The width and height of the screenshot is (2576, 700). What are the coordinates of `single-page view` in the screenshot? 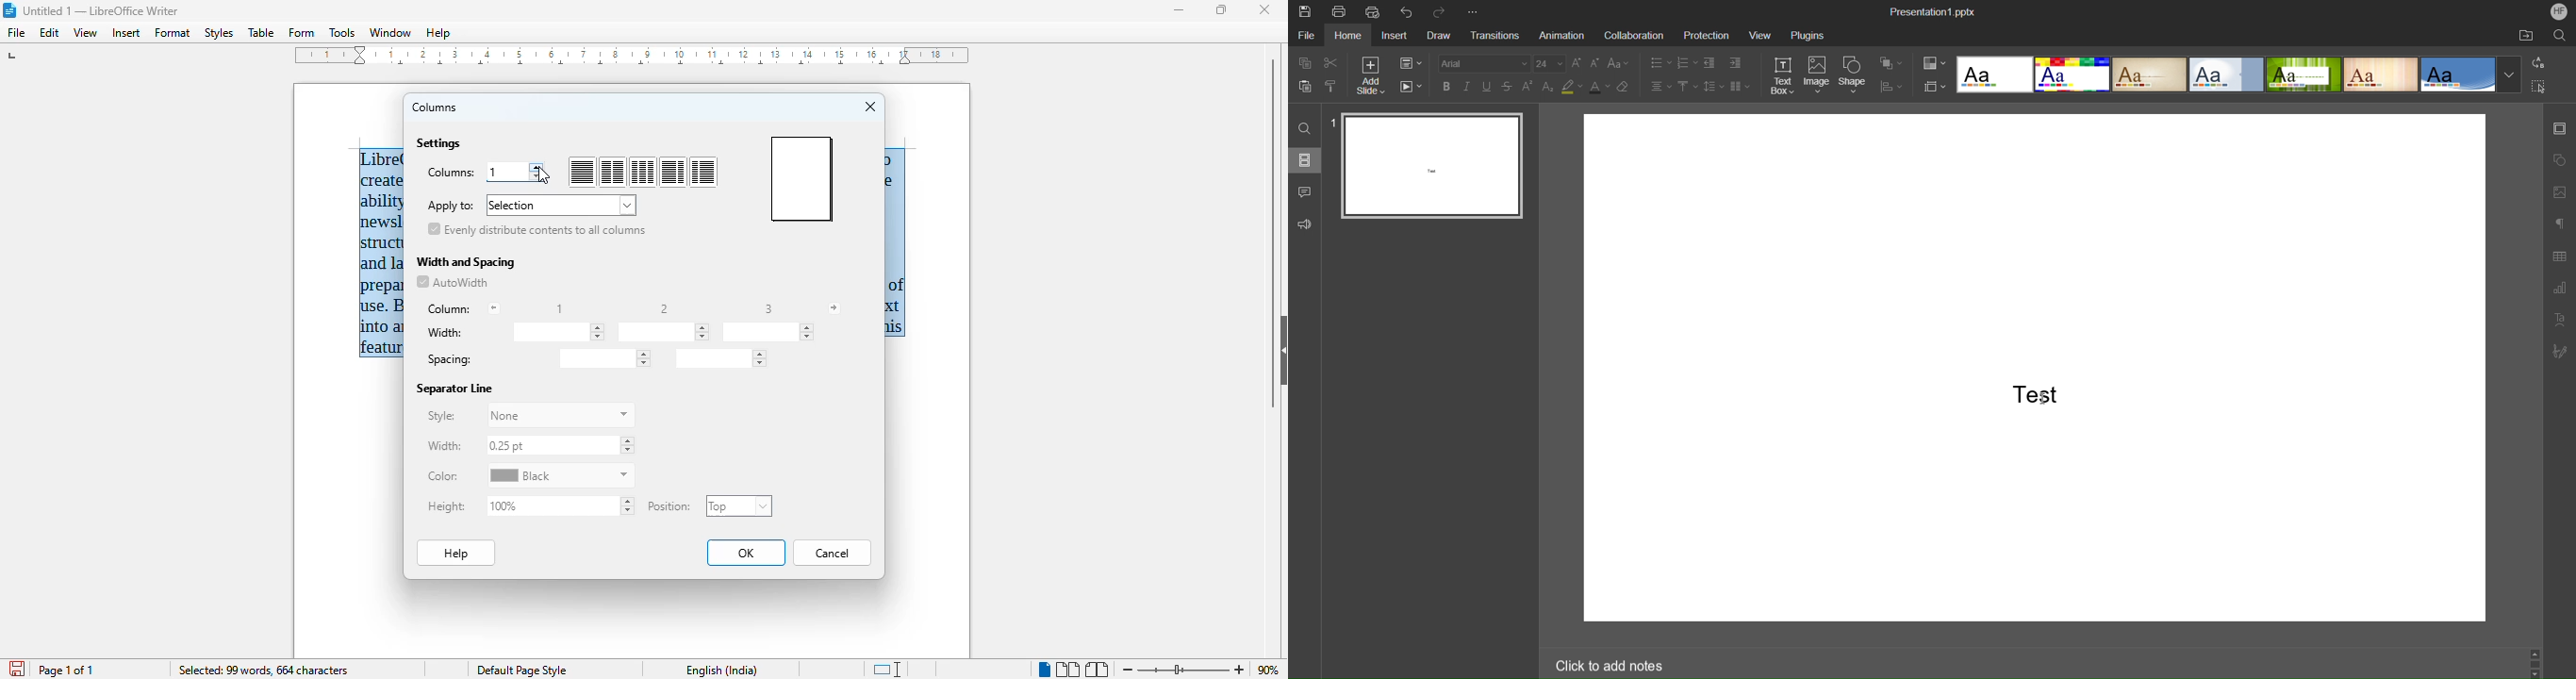 It's located at (1043, 670).